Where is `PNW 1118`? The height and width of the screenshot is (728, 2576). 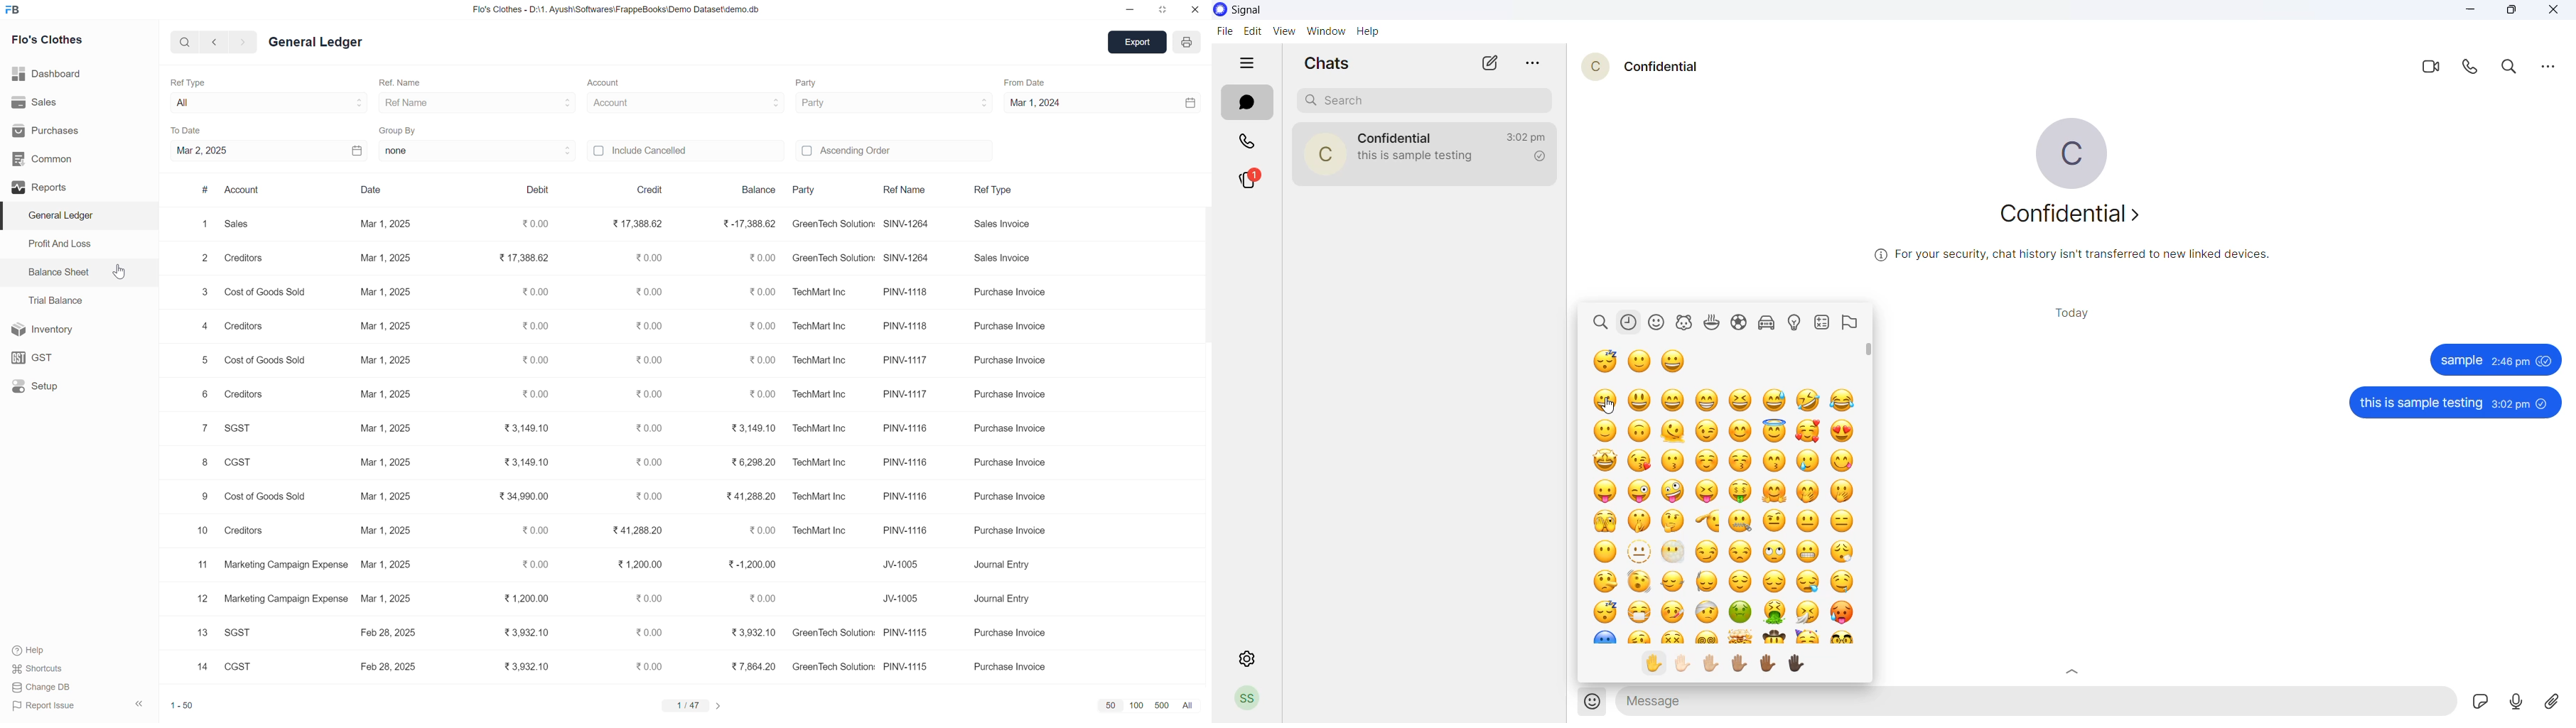
PNW 1118 is located at coordinates (899, 291).